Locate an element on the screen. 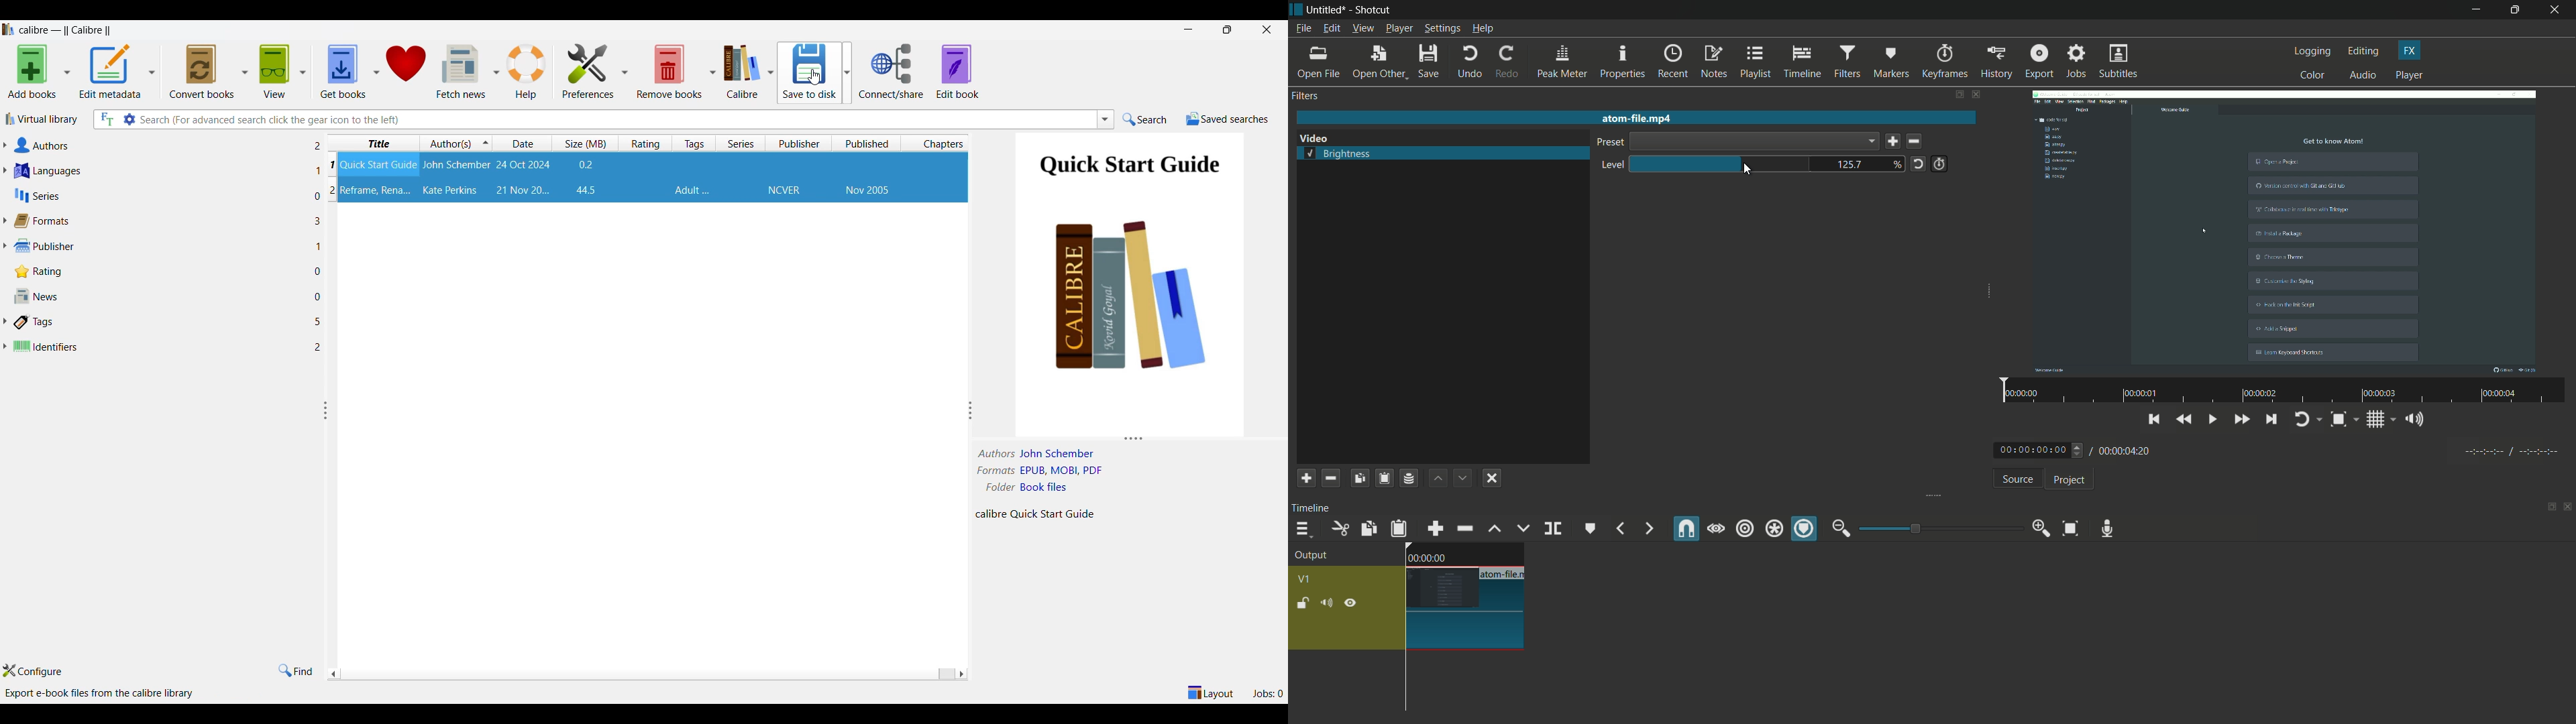 This screenshot has width=2576, height=728. skip to the next point is located at coordinates (2271, 421).